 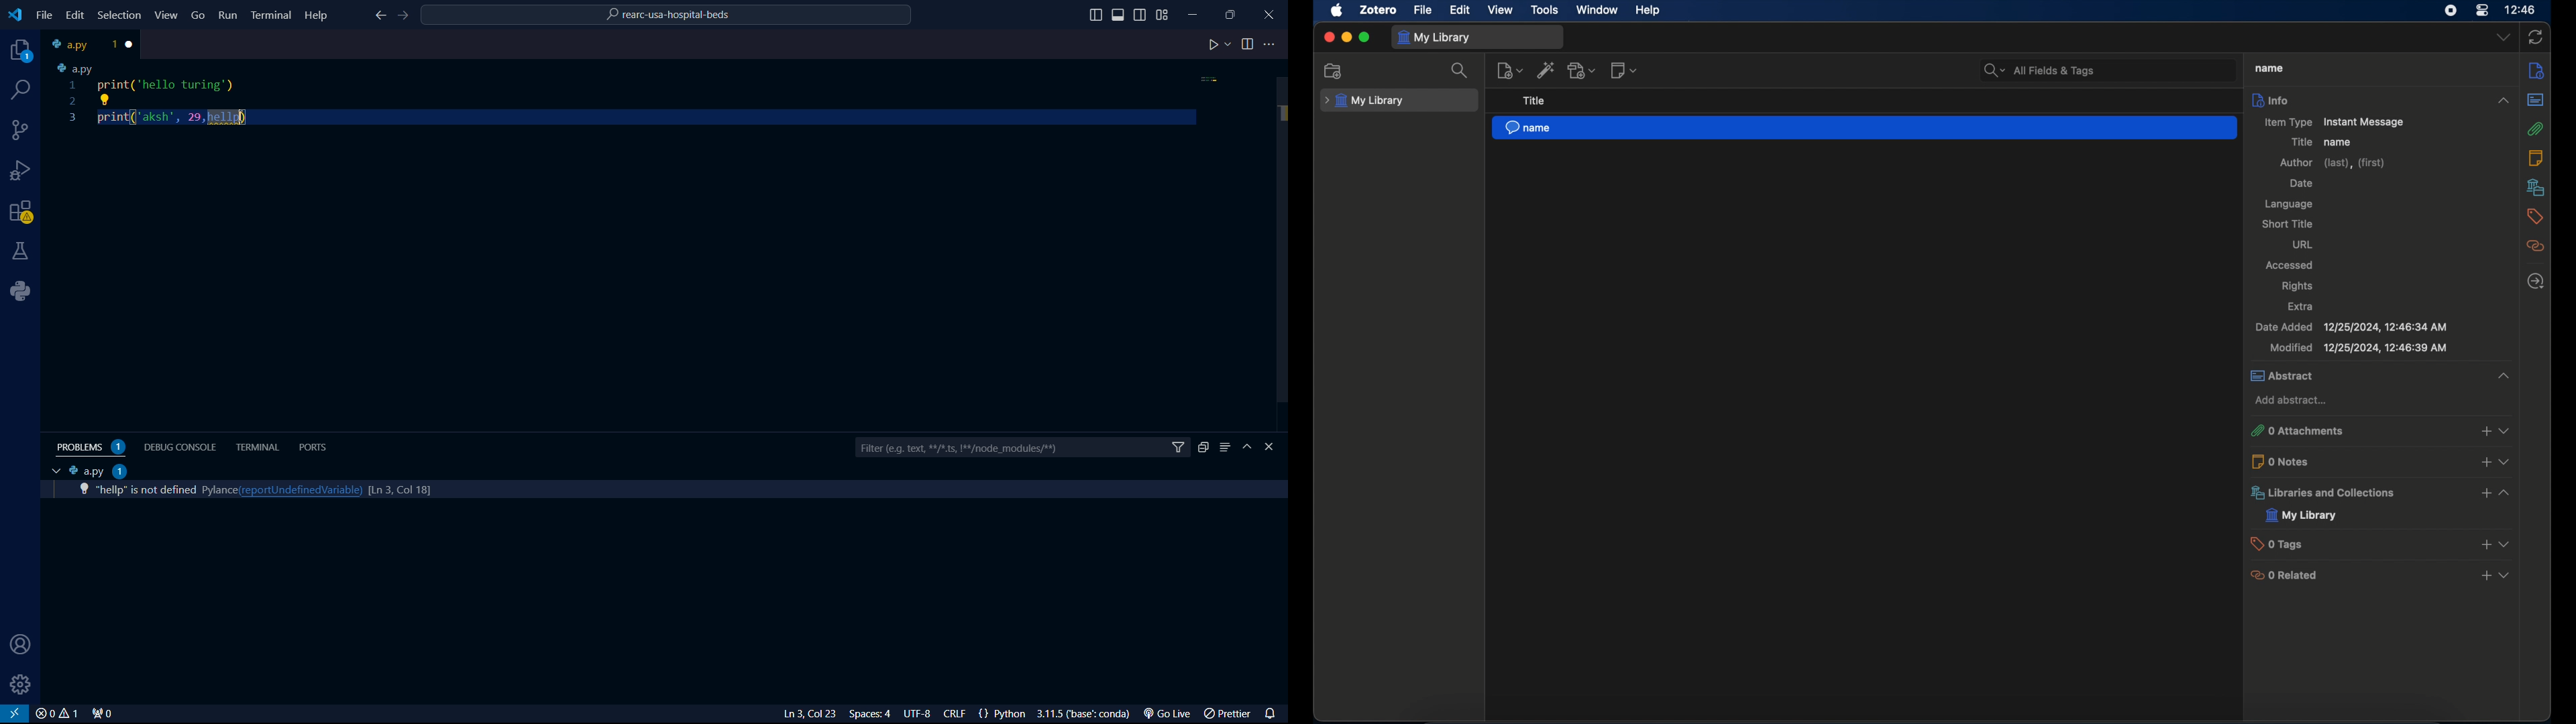 I want to click on time, so click(x=2520, y=9).